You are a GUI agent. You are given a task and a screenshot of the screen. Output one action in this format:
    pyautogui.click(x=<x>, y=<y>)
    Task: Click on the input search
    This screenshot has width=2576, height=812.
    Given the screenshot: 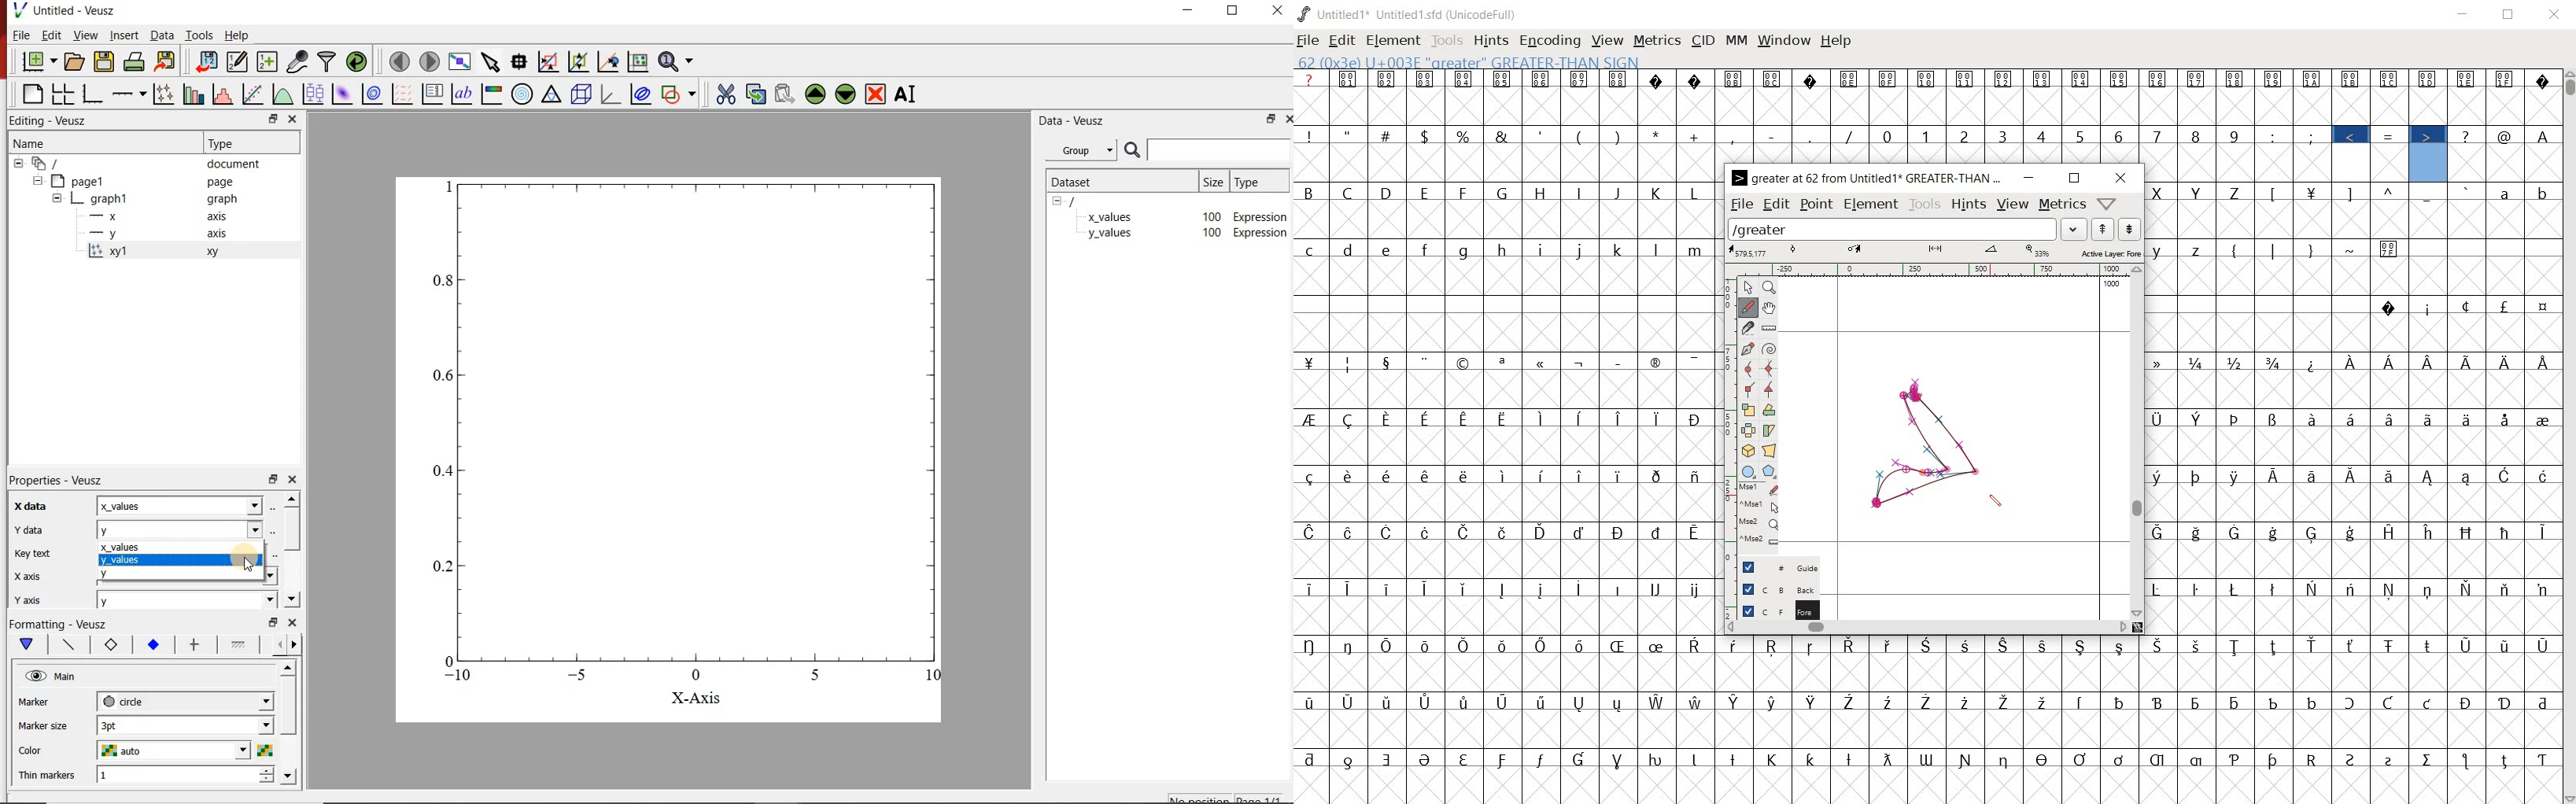 What is the action you would take?
    pyautogui.click(x=1218, y=149)
    